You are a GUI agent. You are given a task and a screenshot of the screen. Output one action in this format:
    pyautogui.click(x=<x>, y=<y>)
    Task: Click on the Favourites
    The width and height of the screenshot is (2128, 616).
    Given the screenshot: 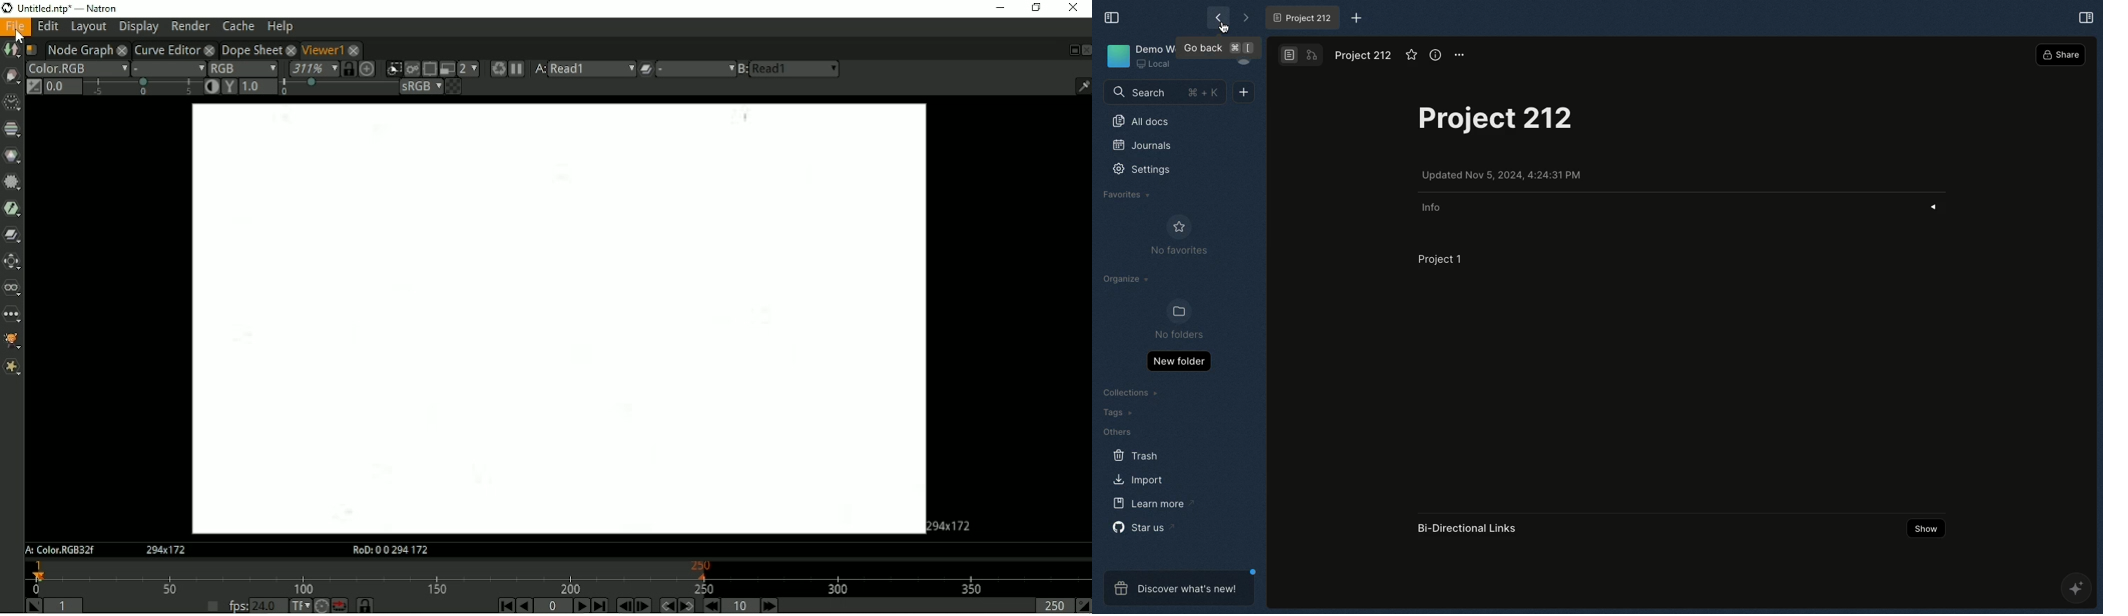 What is the action you would take?
    pyautogui.click(x=1128, y=195)
    